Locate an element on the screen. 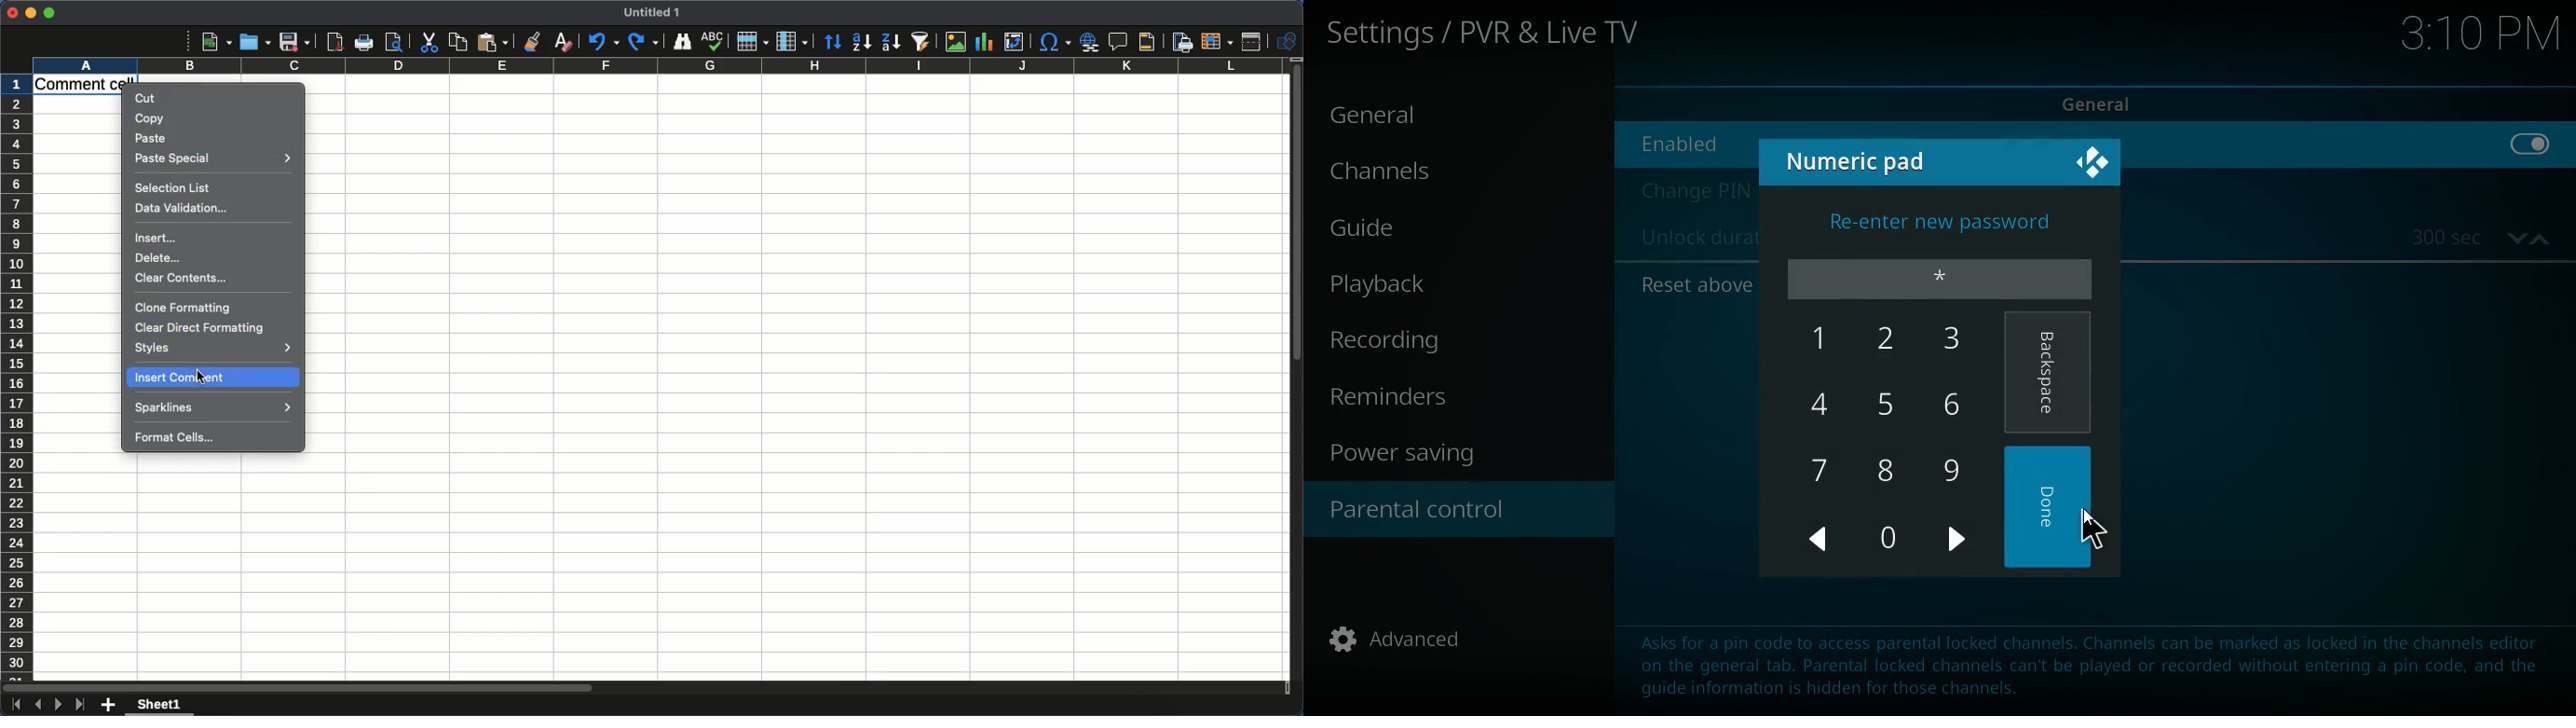  Define print area is located at coordinates (1183, 42).